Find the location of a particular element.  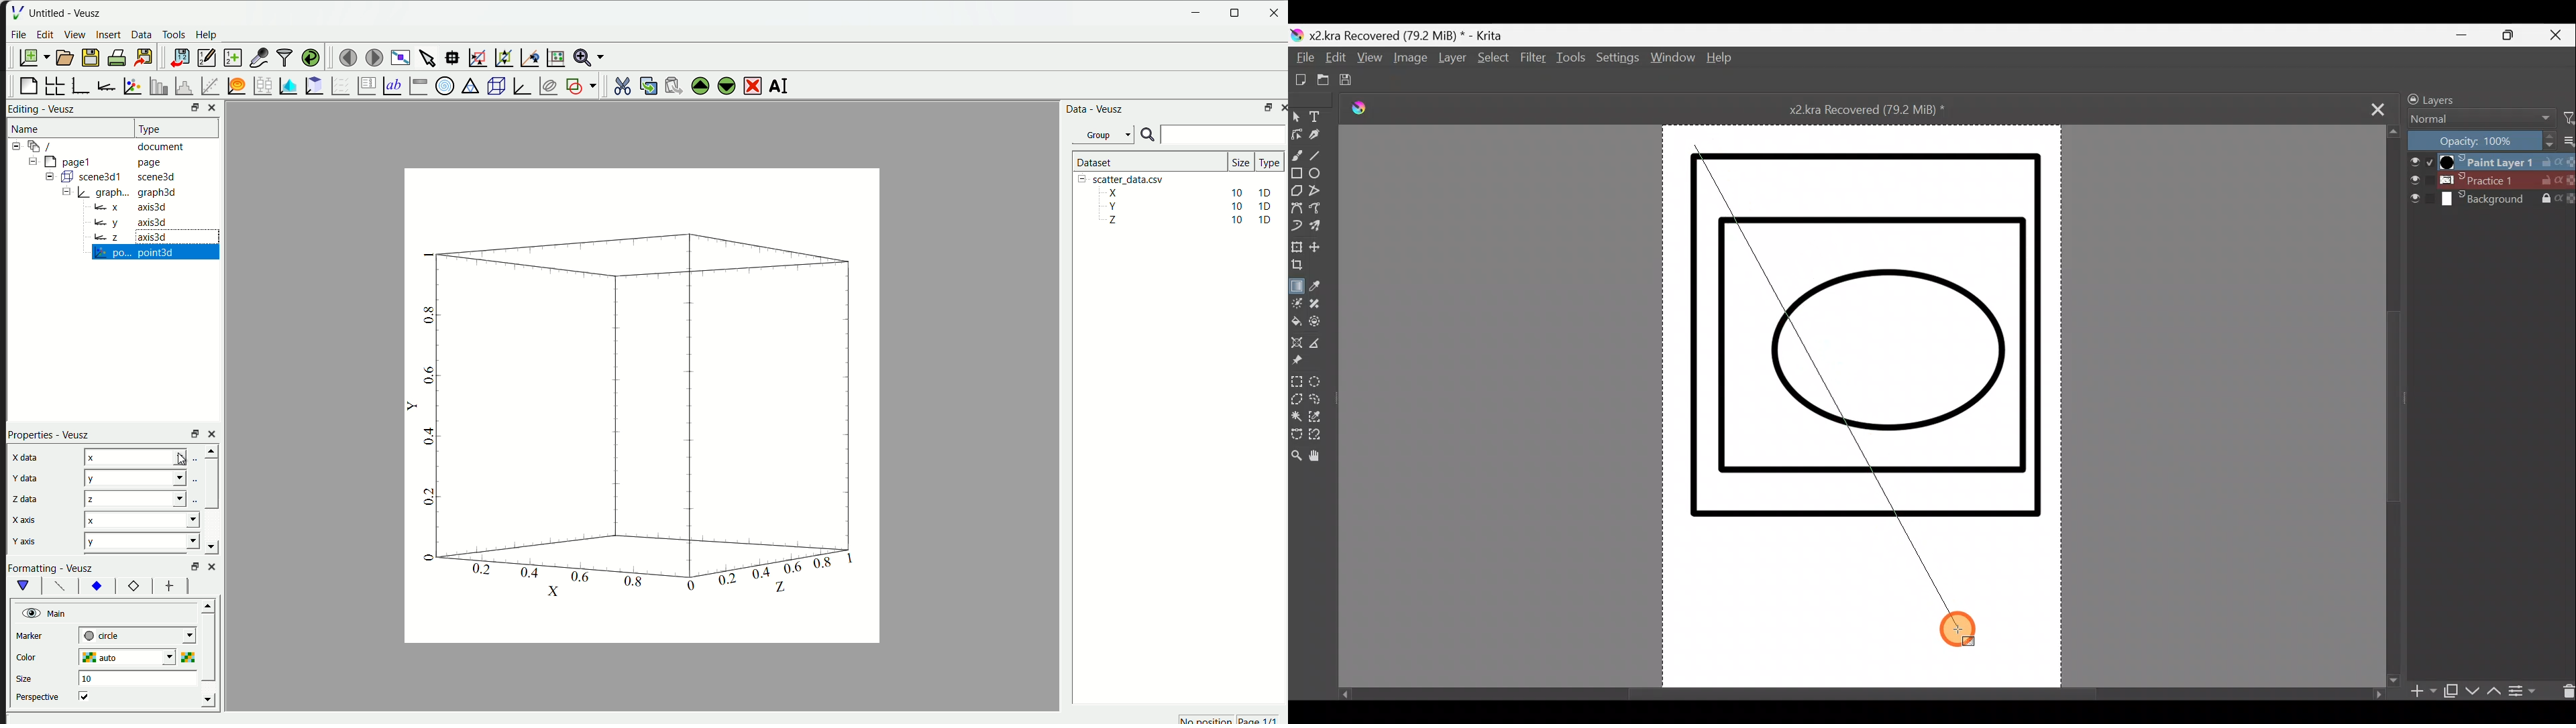

plot key is located at coordinates (364, 86).